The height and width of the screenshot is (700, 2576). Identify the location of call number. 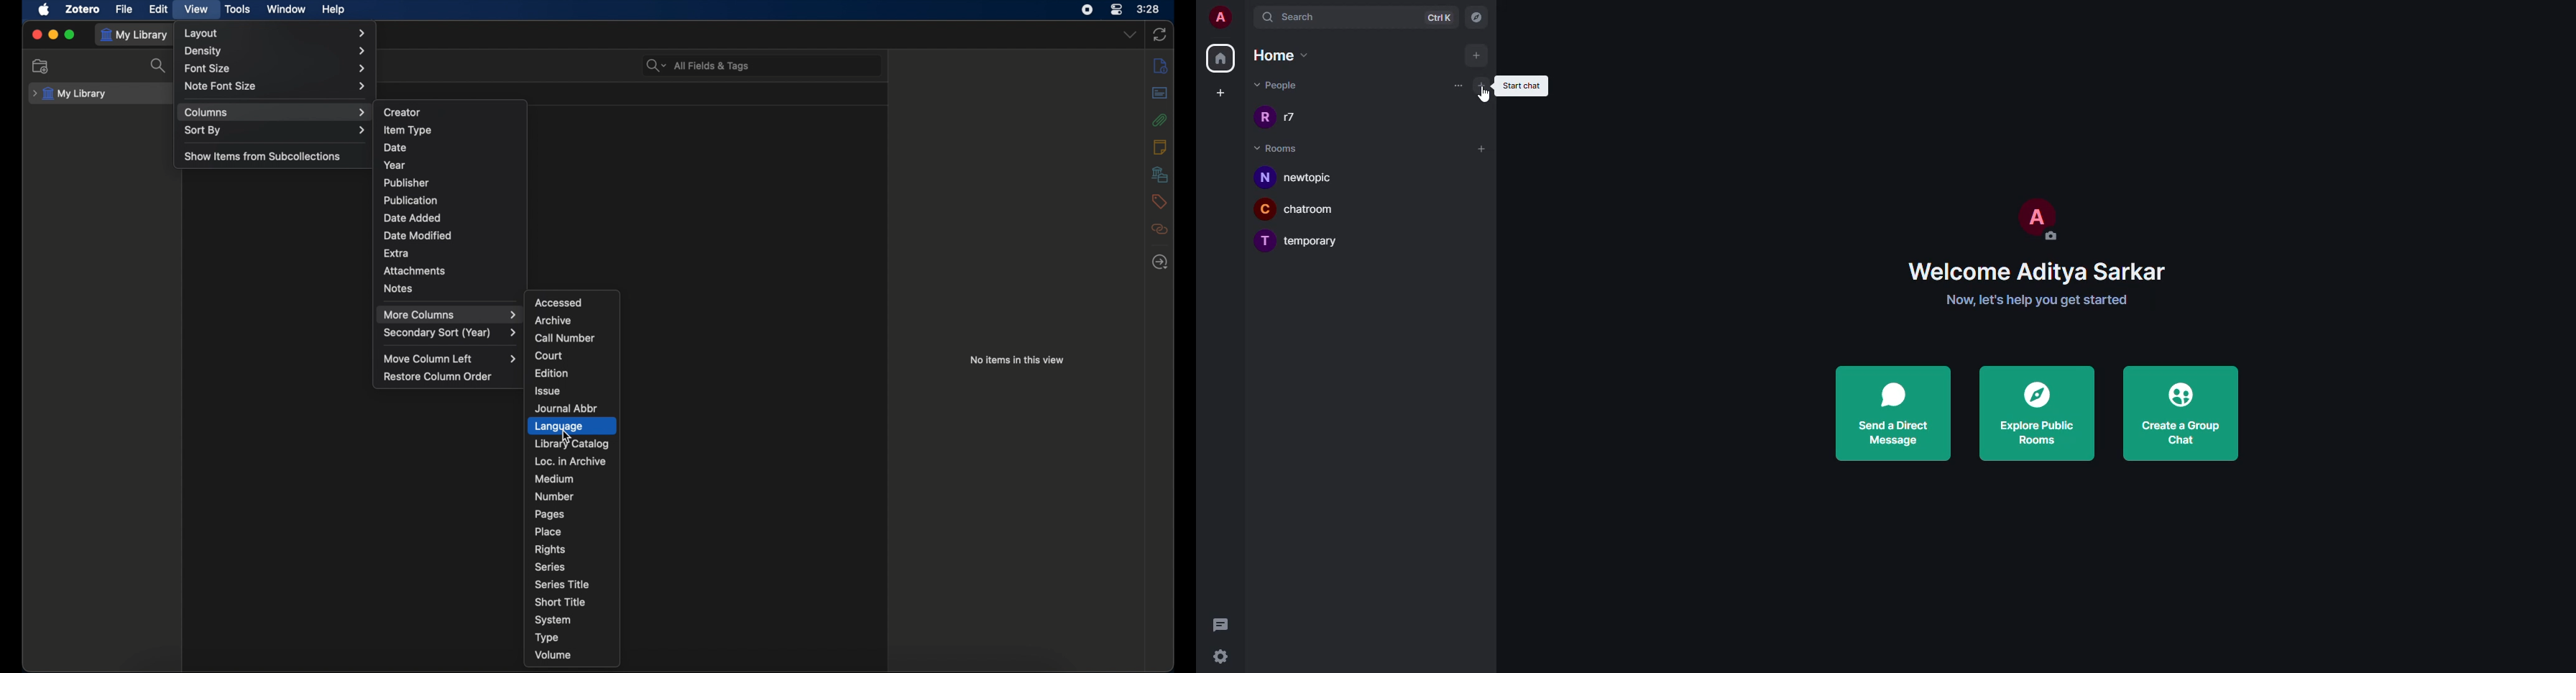
(565, 338).